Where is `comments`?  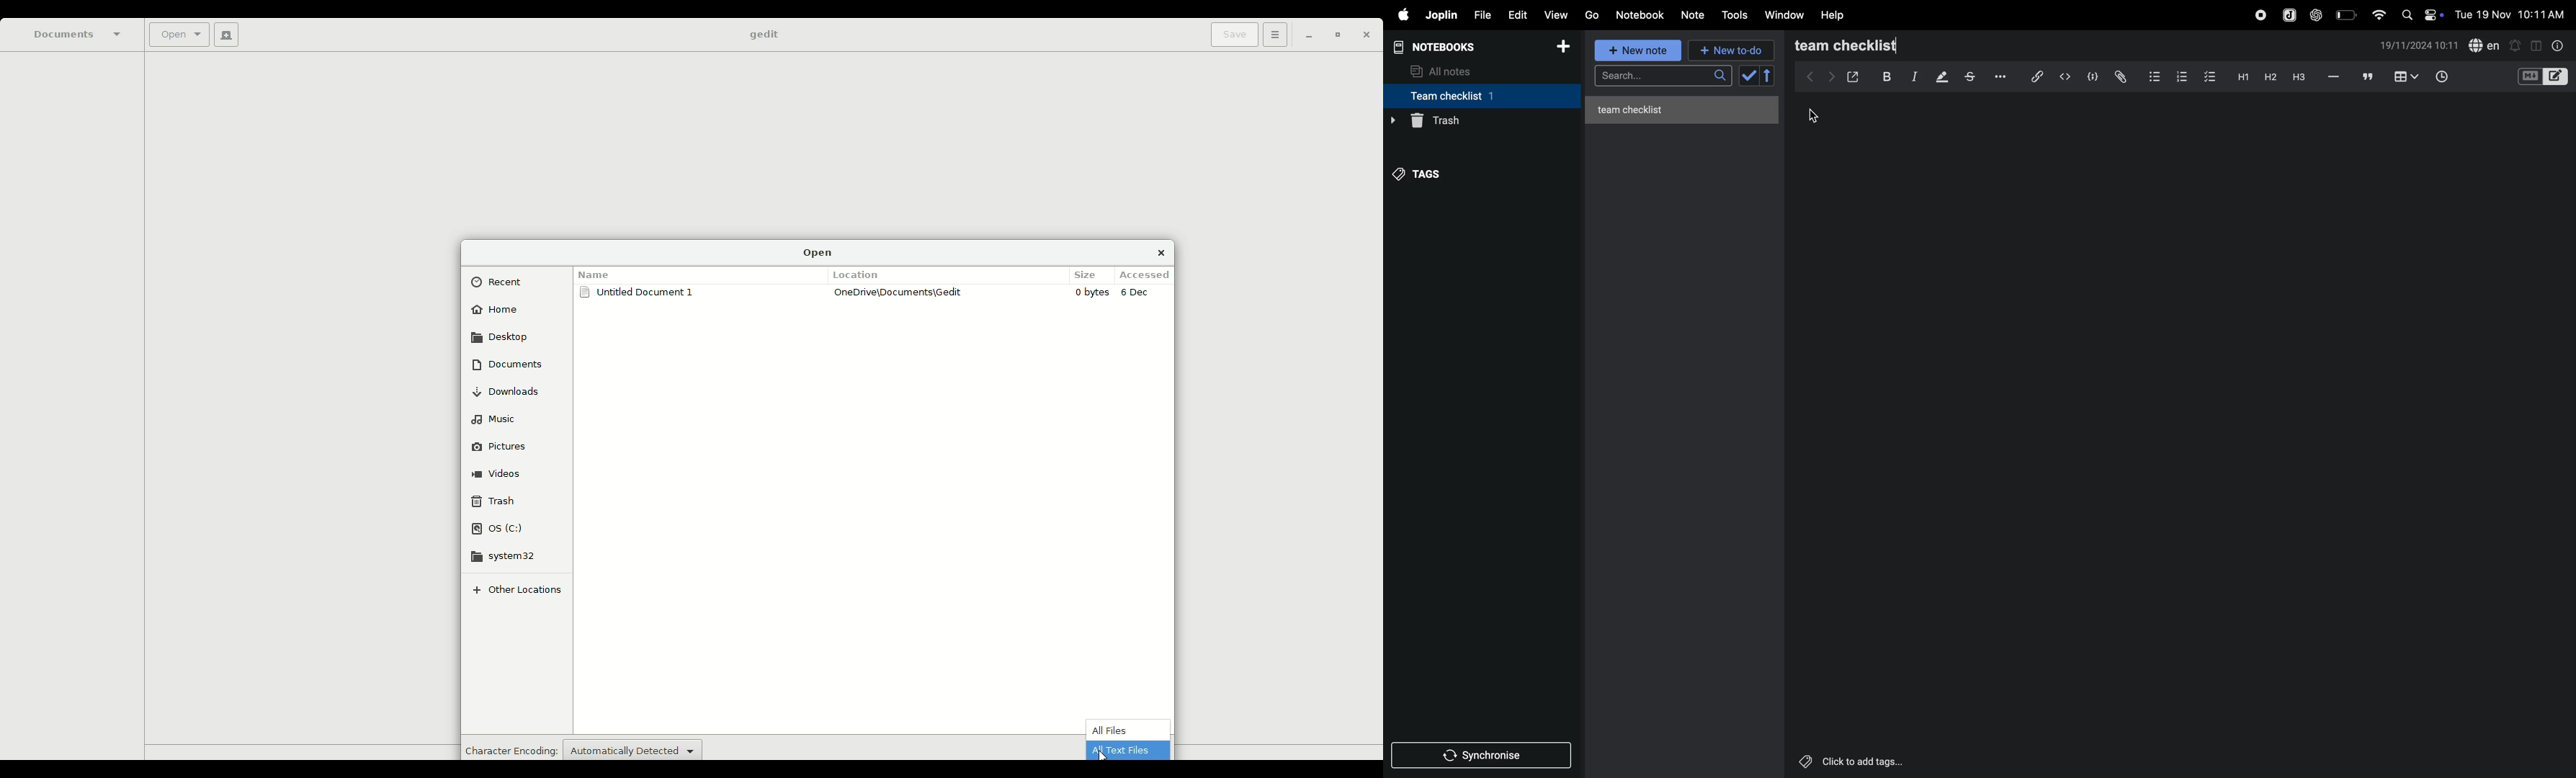
comments is located at coordinates (2365, 77).